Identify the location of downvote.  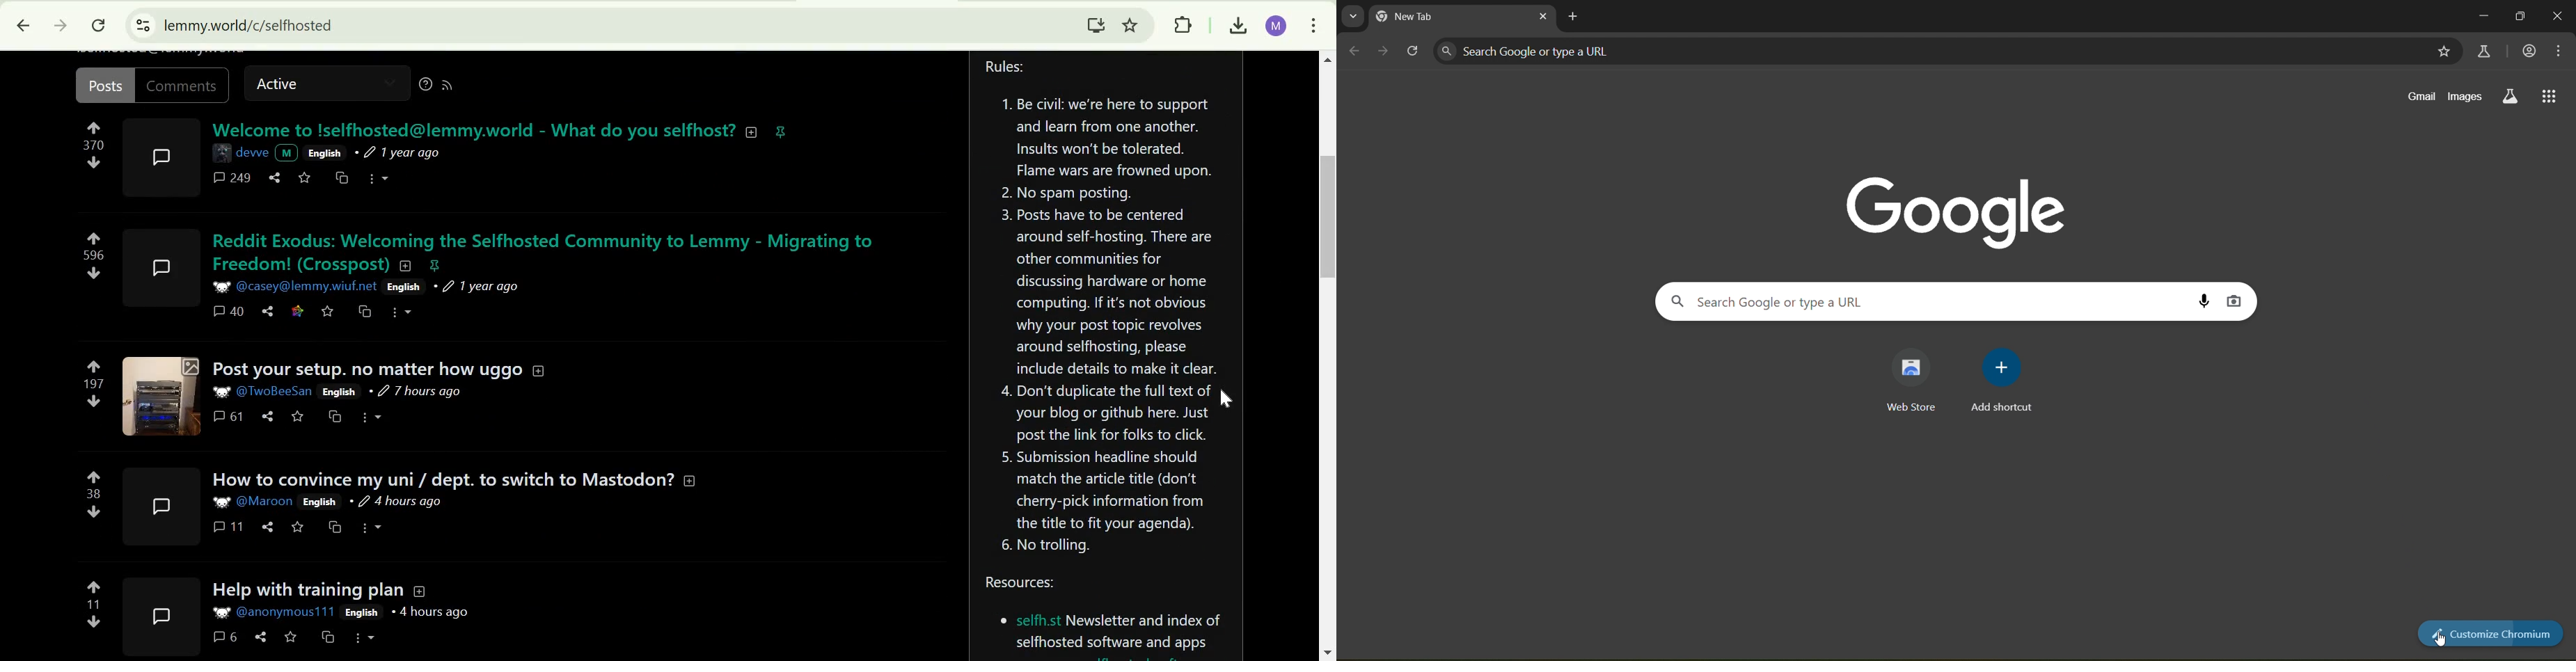
(93, 163).